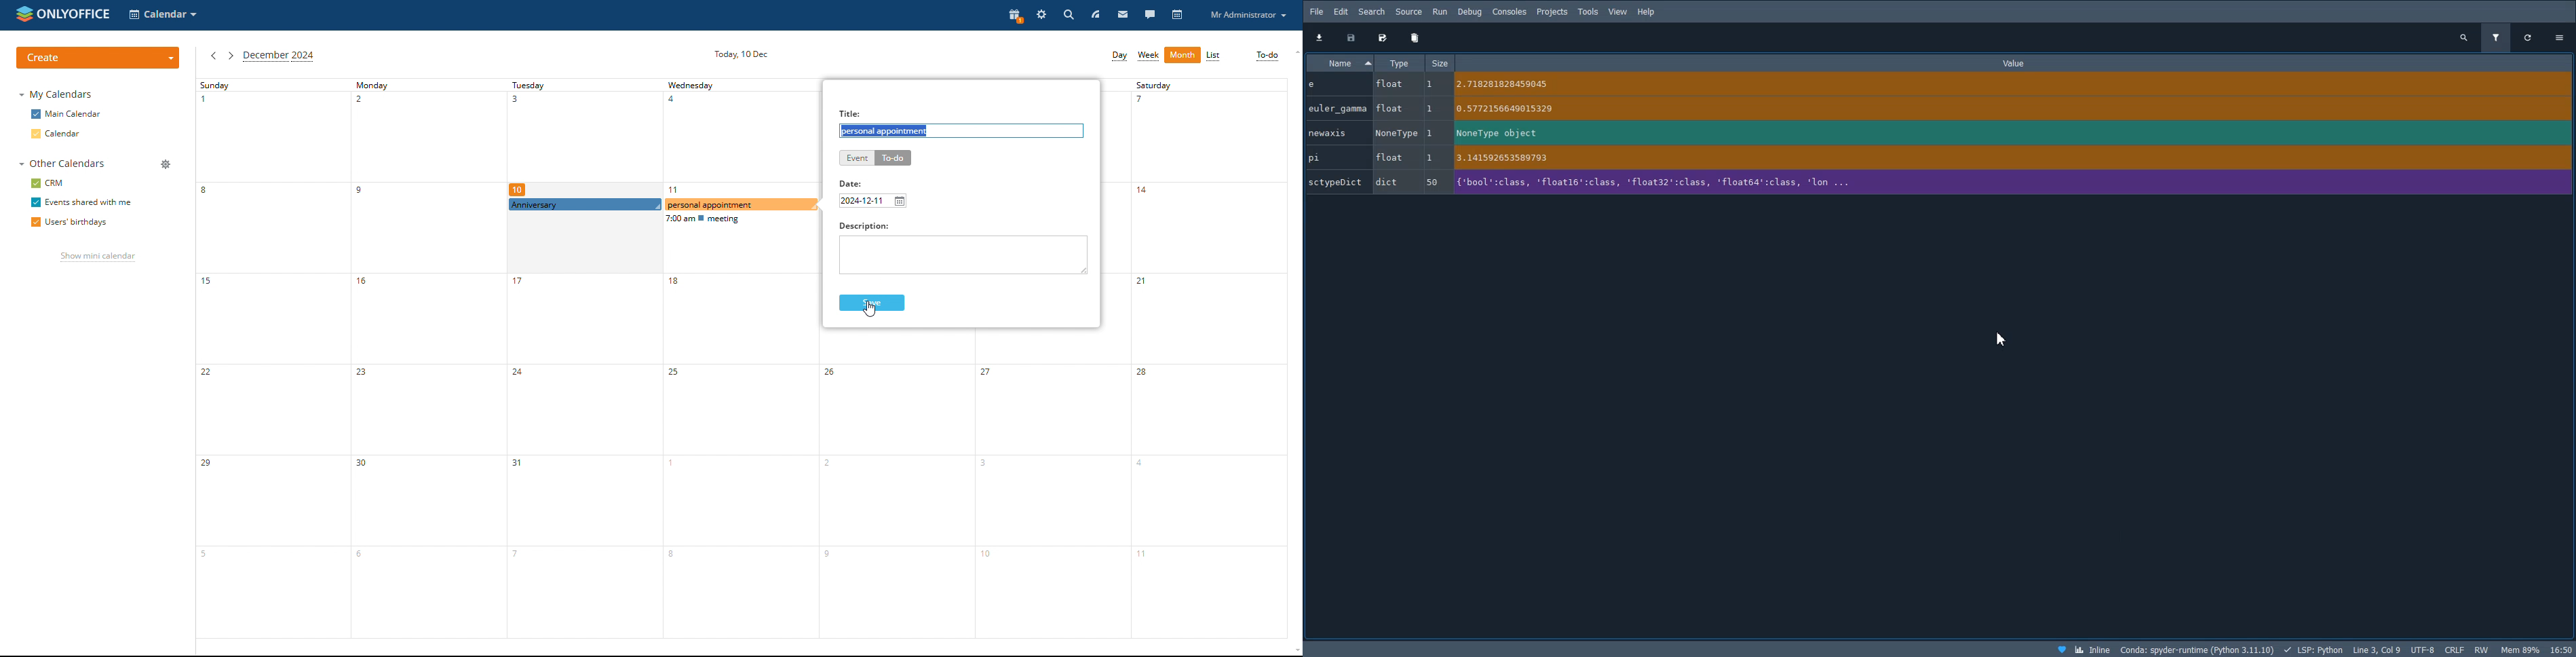 This screenshot has width=2576, height=672. What do you see at coordinates (1429, 158) in the screenshot?
I see `1` at bounding box center [1429, 158].